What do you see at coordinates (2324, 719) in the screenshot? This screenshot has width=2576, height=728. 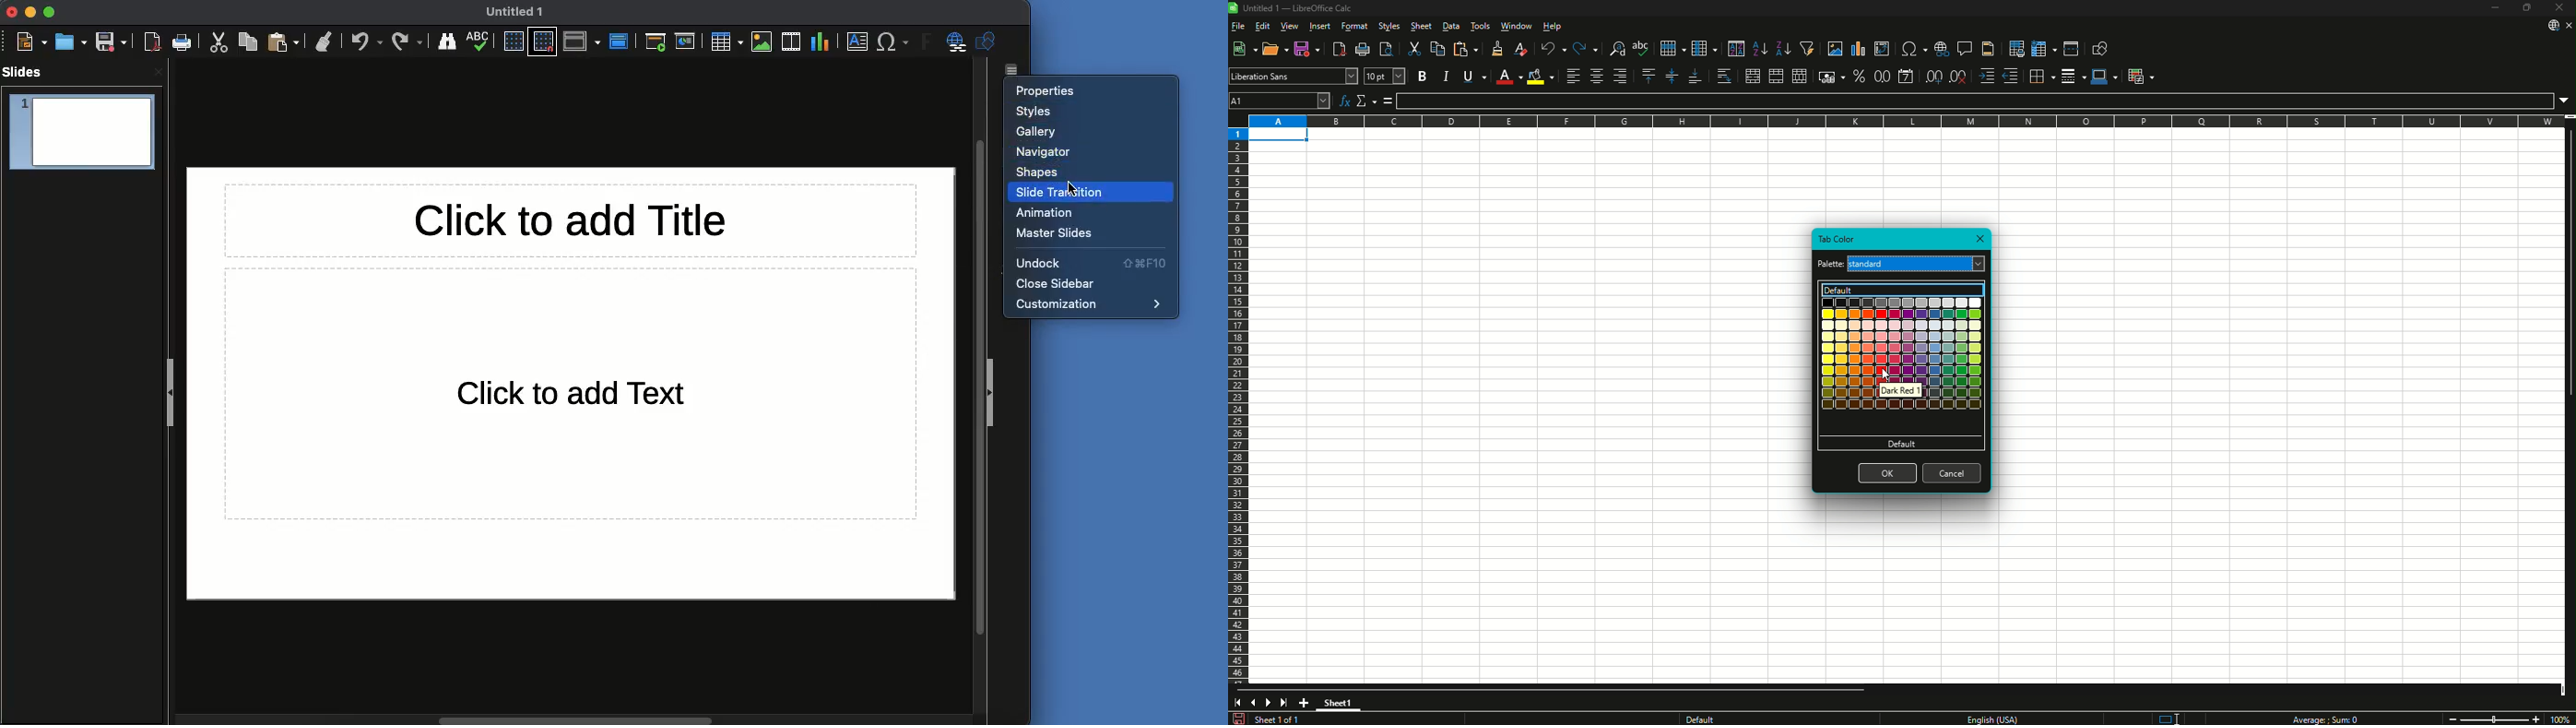 I see `Text` at bounding box center [2324, 719].